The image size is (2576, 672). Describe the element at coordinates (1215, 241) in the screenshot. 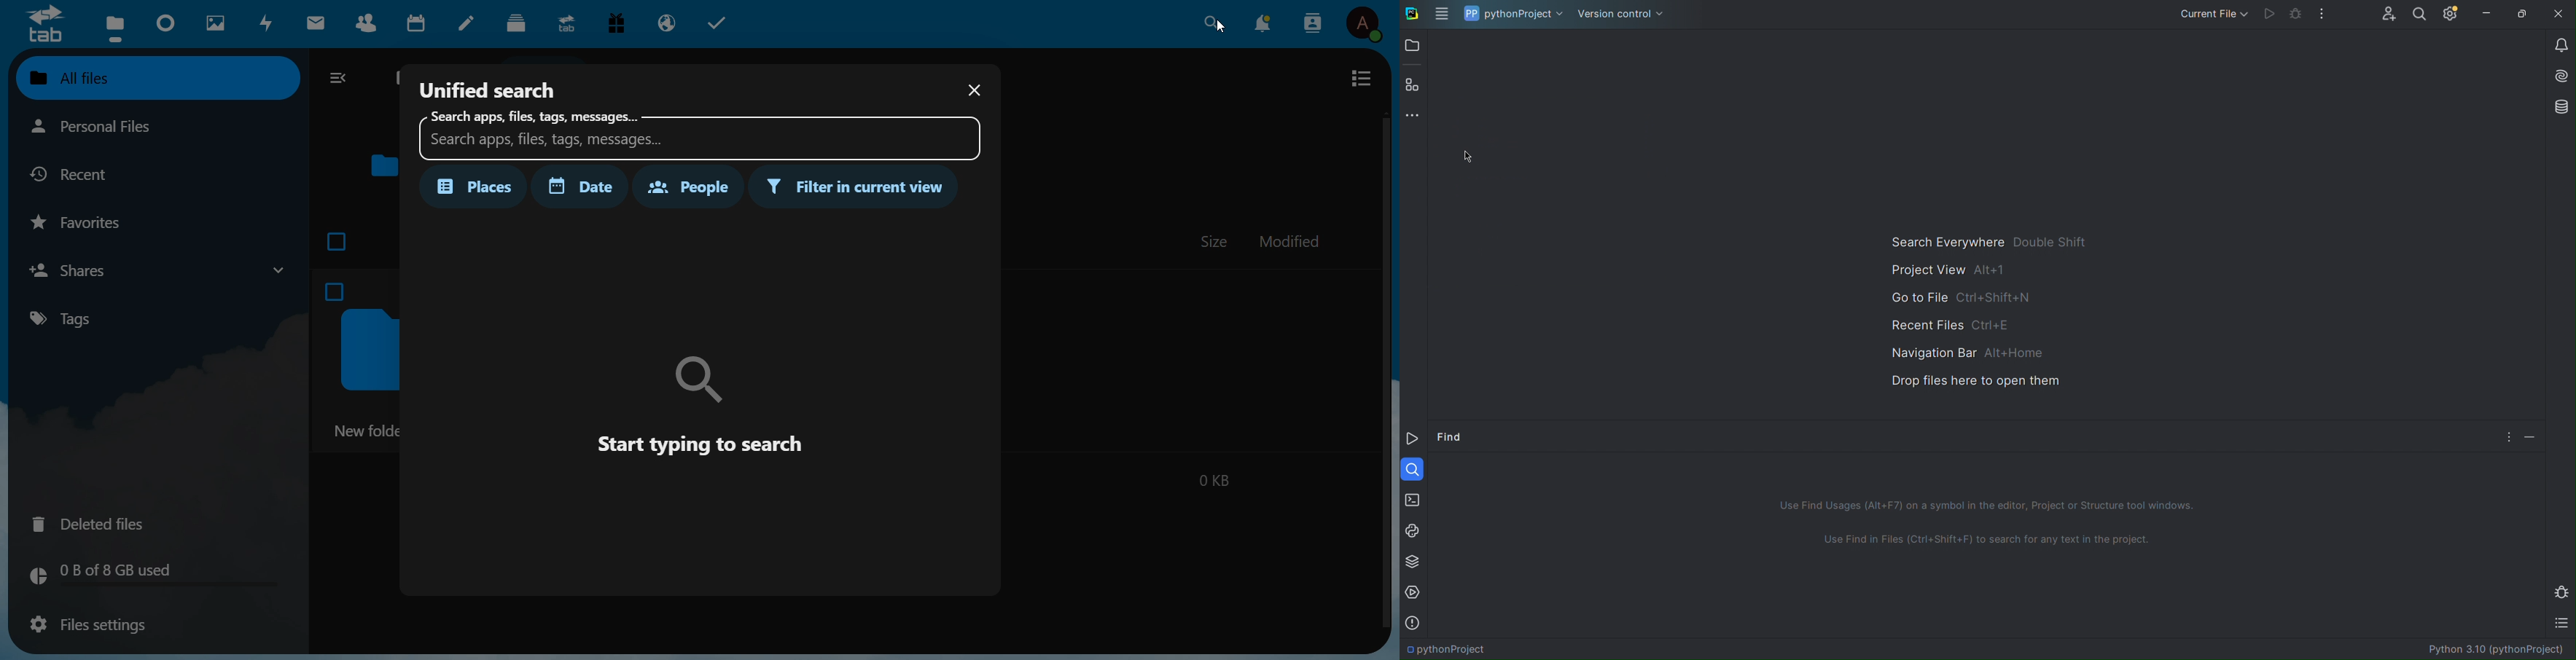

I see `size` at that location.